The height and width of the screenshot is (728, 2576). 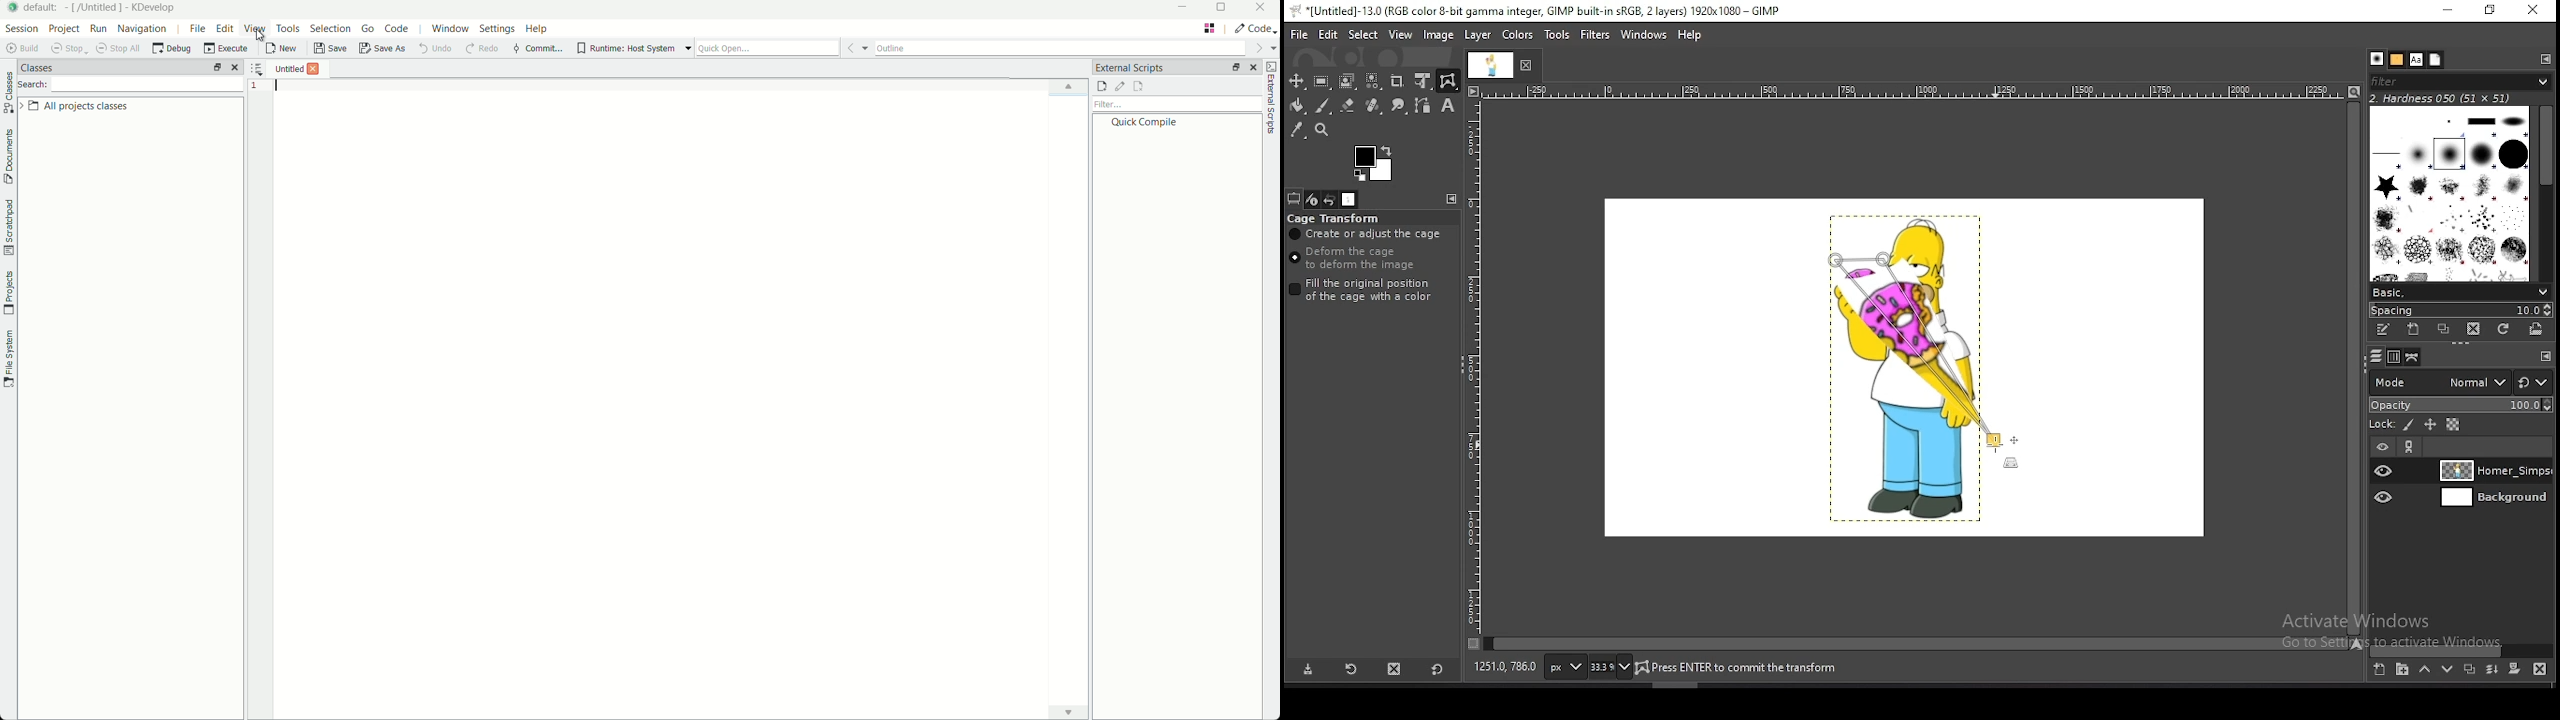 I want to click on execute actions to change the area, so click(x=1255, y=31).